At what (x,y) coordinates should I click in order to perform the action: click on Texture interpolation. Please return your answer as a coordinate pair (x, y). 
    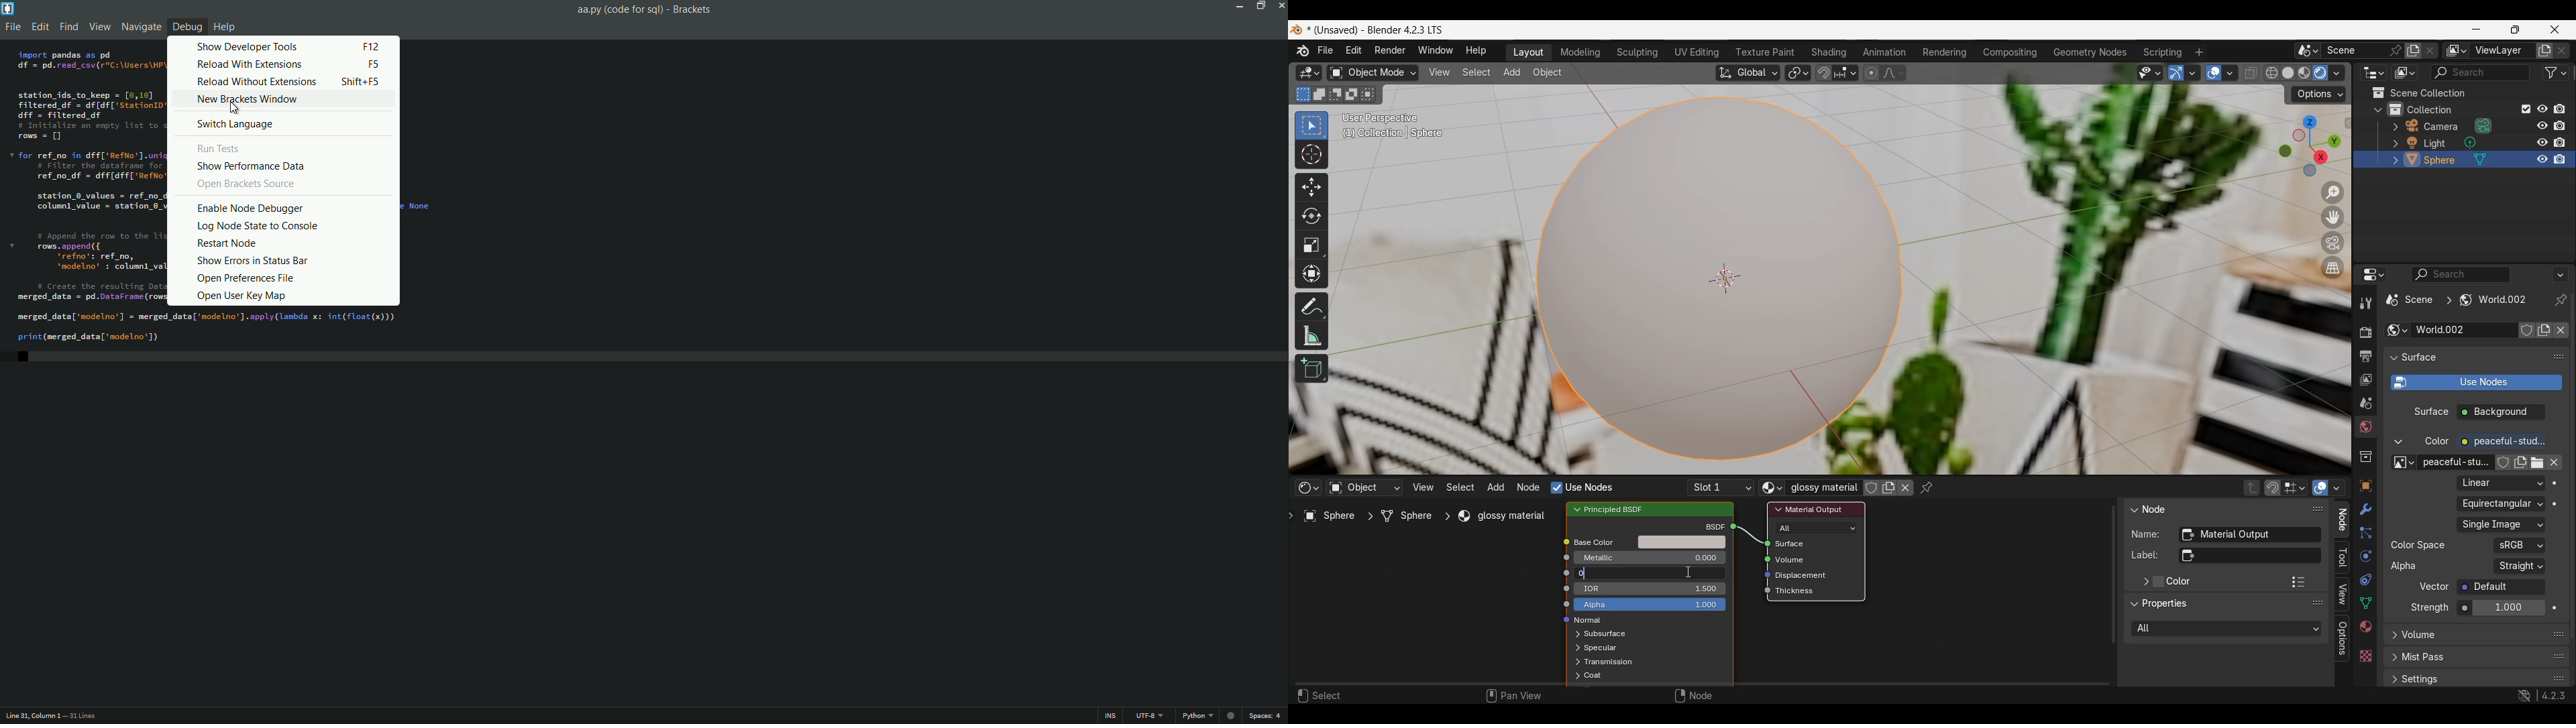
    Looking at the image, I should click on (2500, 483).